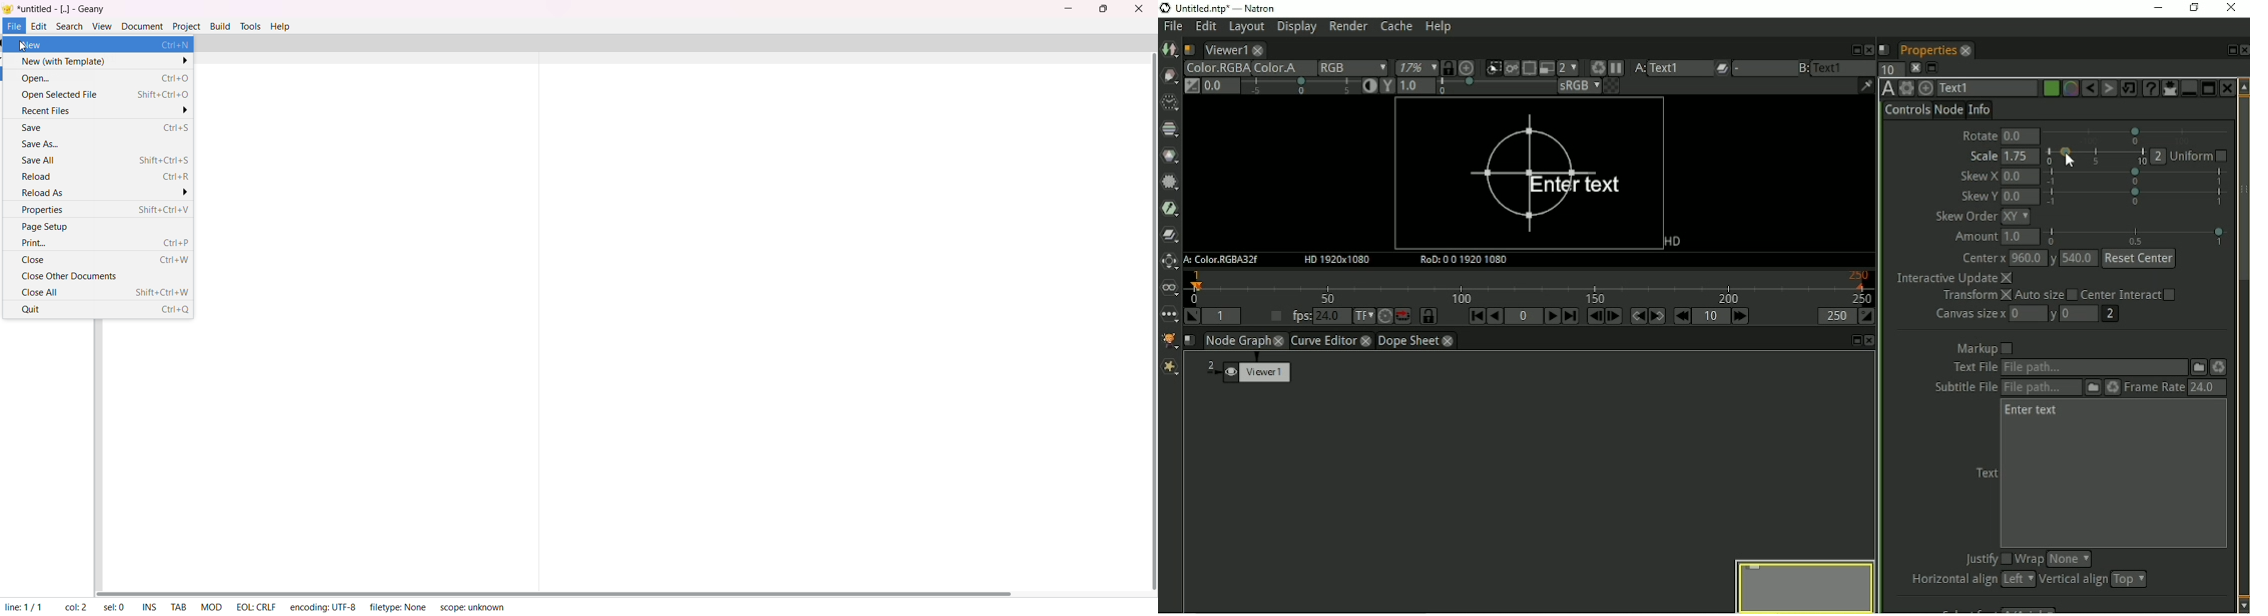 The height and width of the screenshot is (616, 2268). I want to click on sel: 0, so click(113, 605).